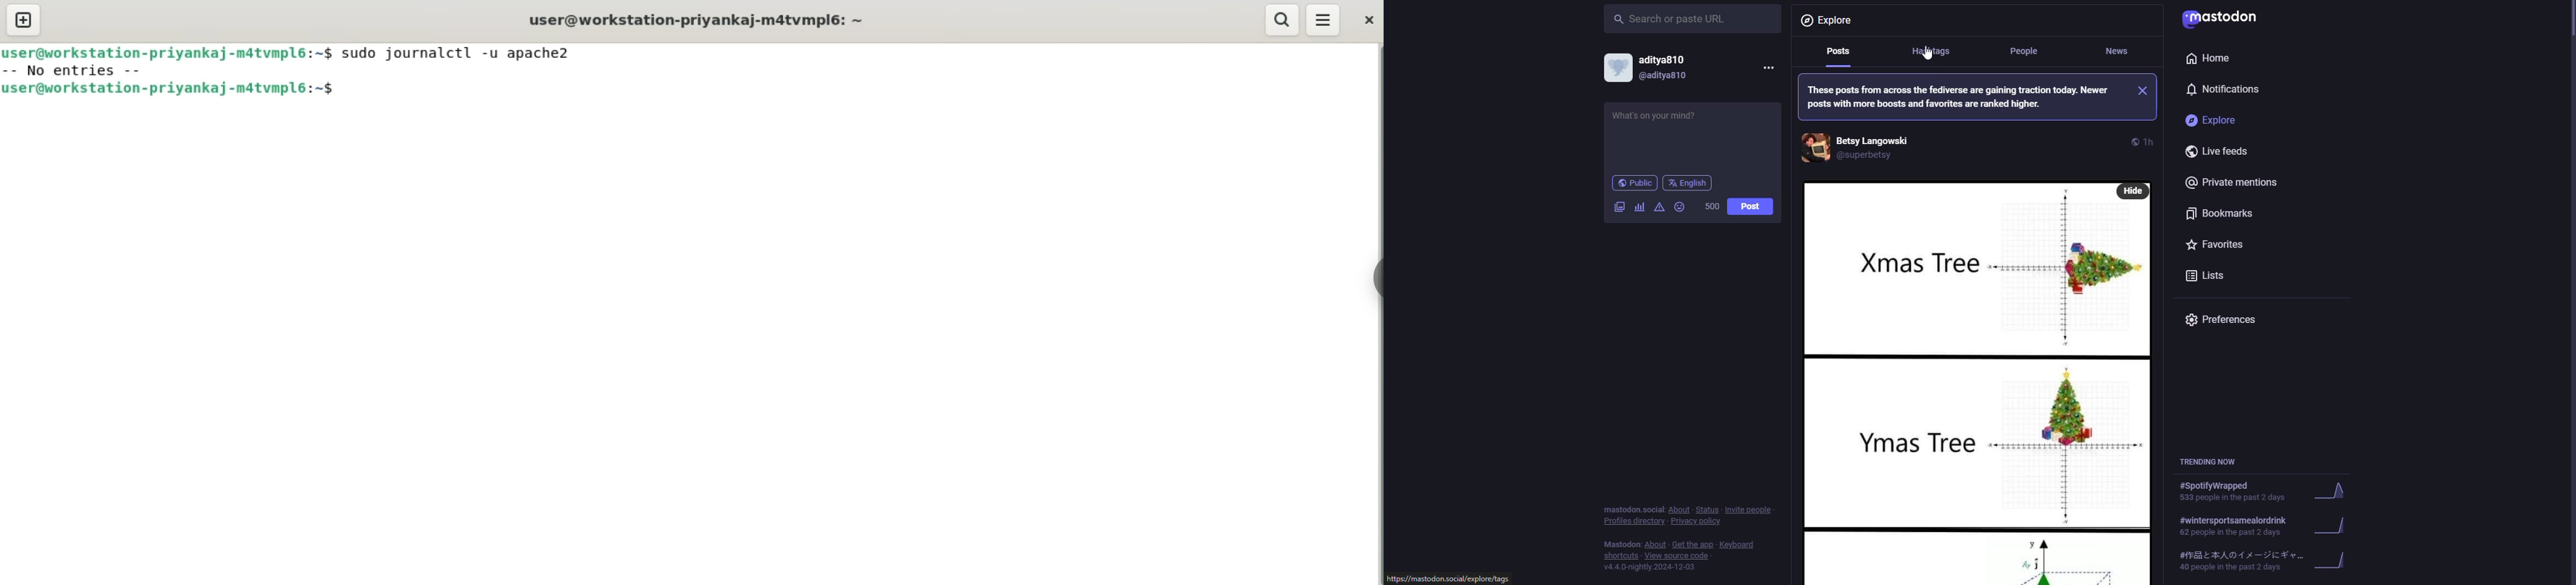 The height and width of the screenshot is (588, 2576). I want to click on mastodon, so click(2227, 19).